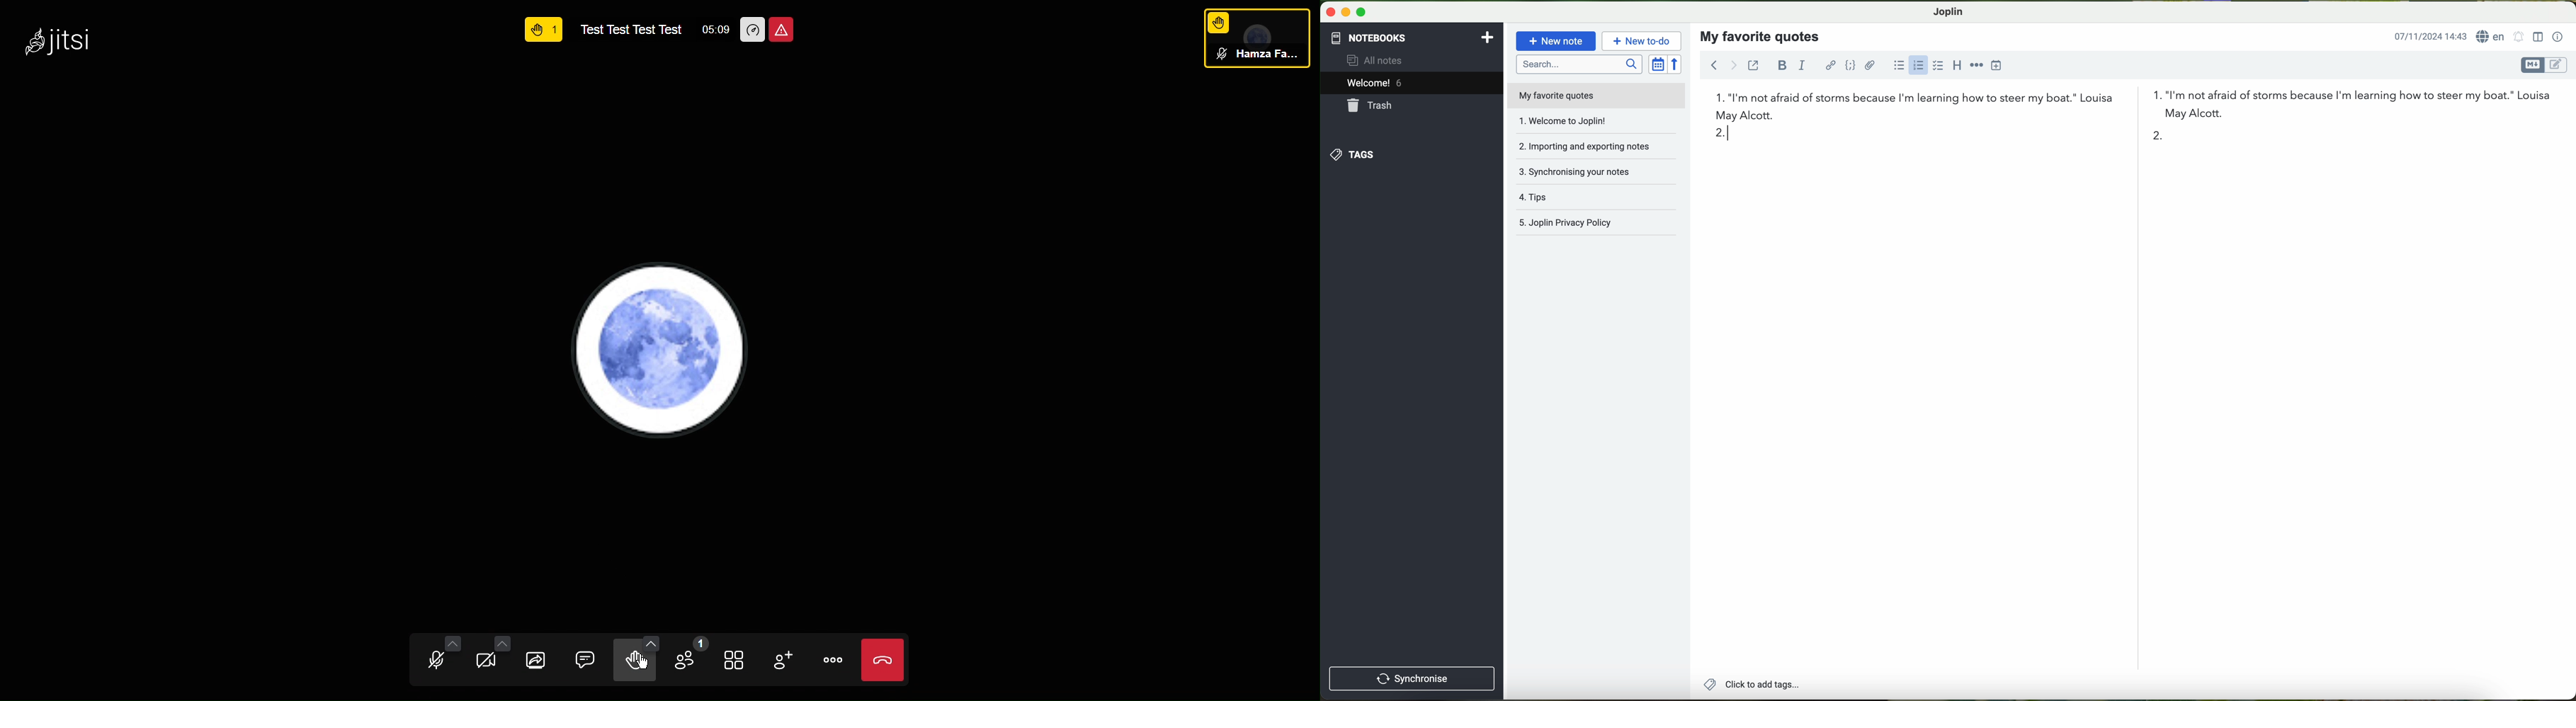  Describe the element at coordinates (2492, 36) in the screenshot. I see `language` at that location.